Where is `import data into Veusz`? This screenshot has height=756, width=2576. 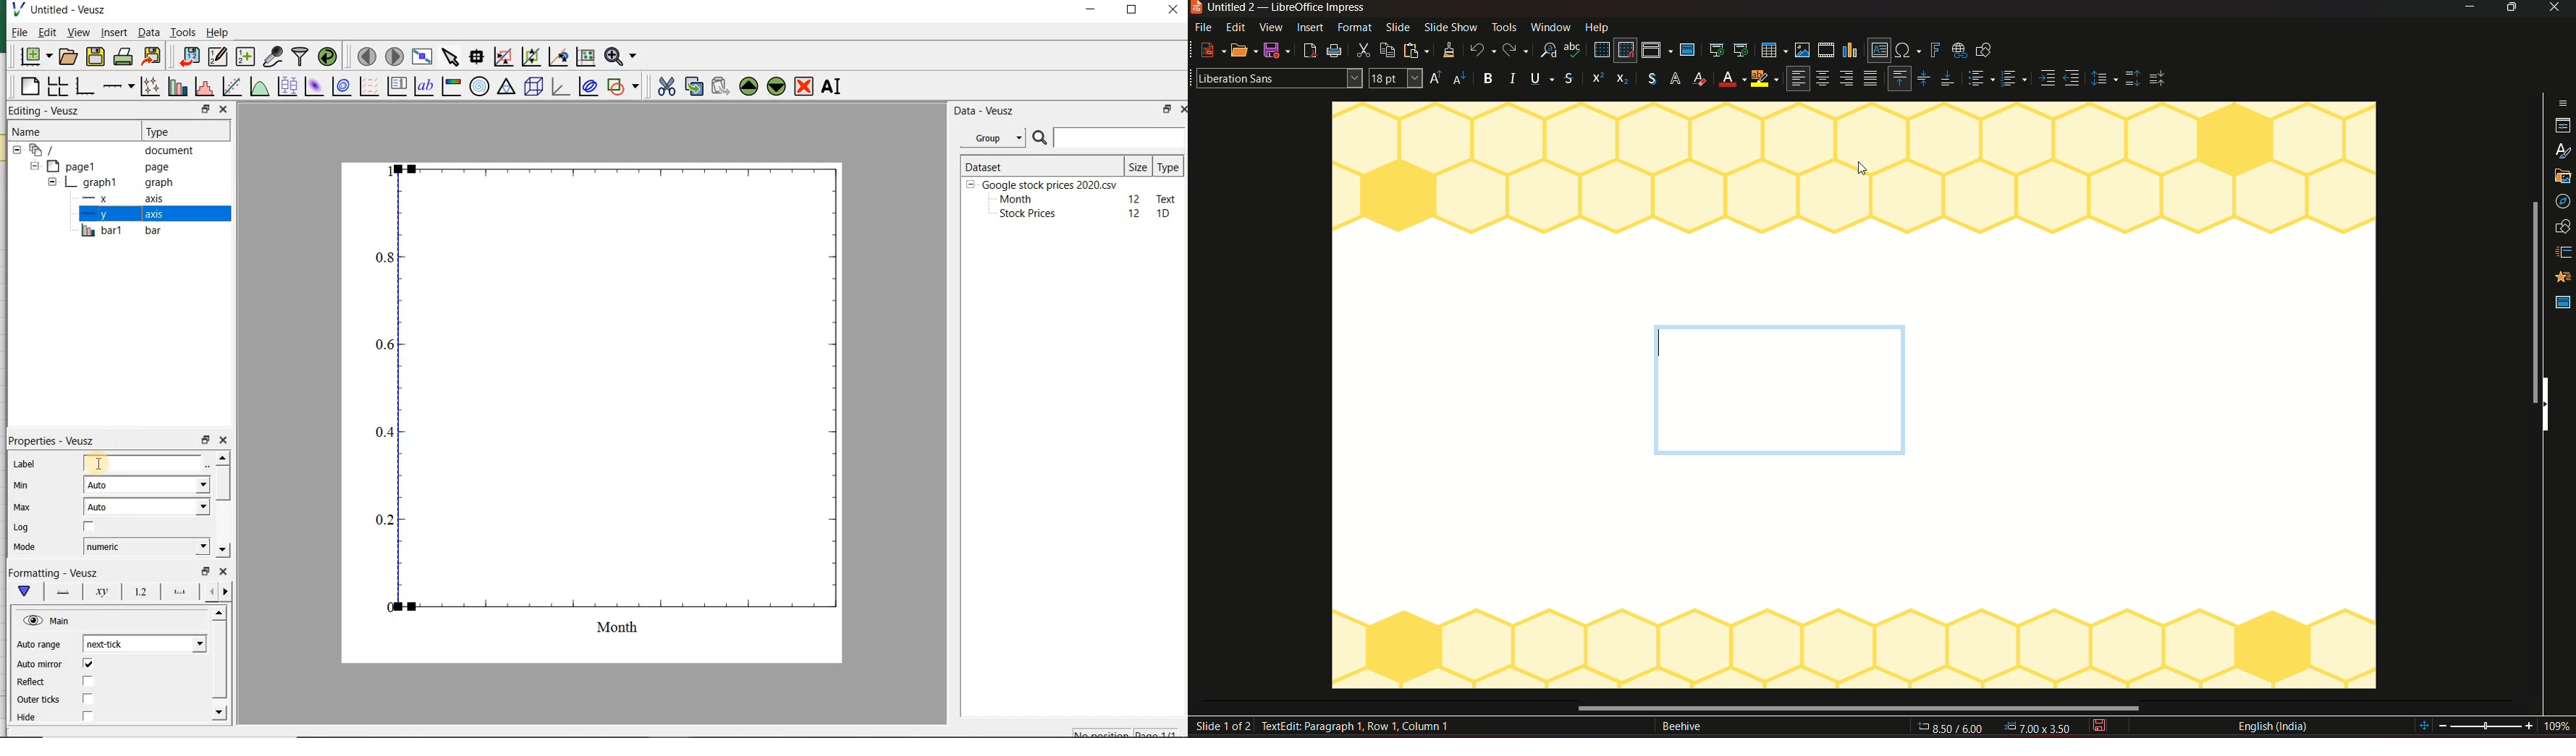 import data into Veusz is located at coordinates (187, 57).